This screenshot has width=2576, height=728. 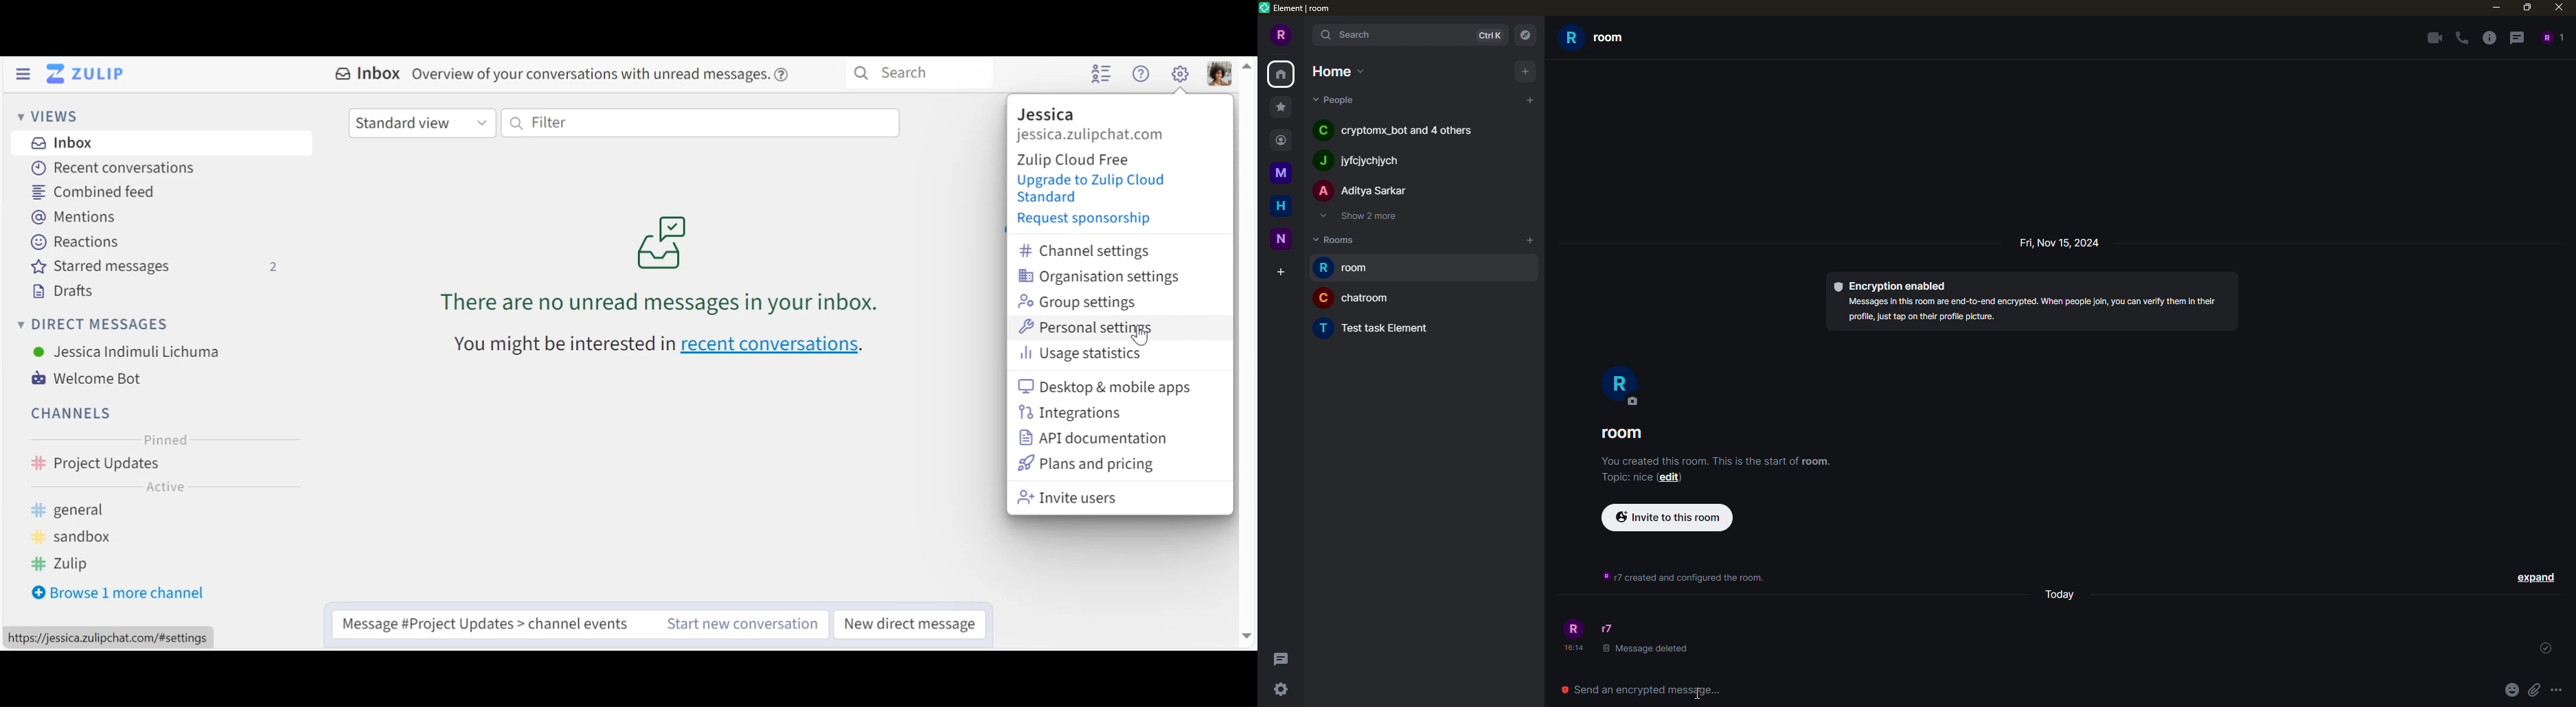 What do you see at coordinates (124, 353) in the screenshot?
I see `User` at bounding box center [124, 353].